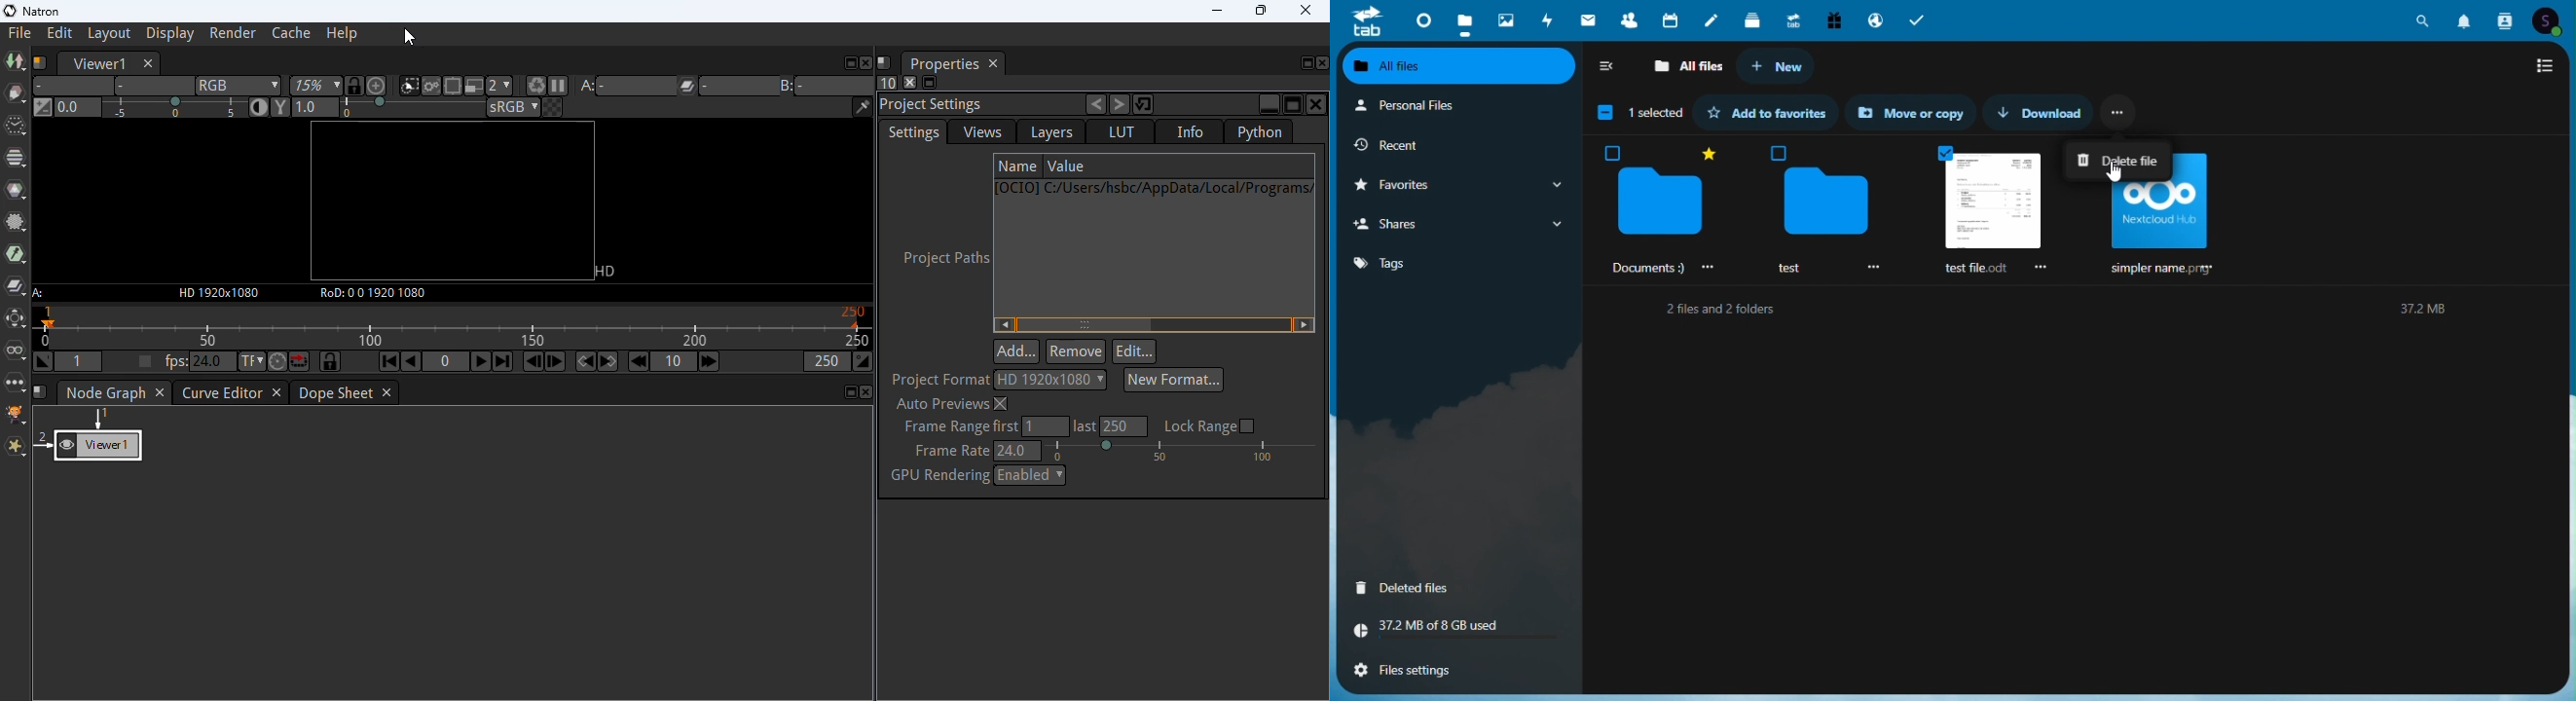  I want to click on Favourite, so click(1456, 187).